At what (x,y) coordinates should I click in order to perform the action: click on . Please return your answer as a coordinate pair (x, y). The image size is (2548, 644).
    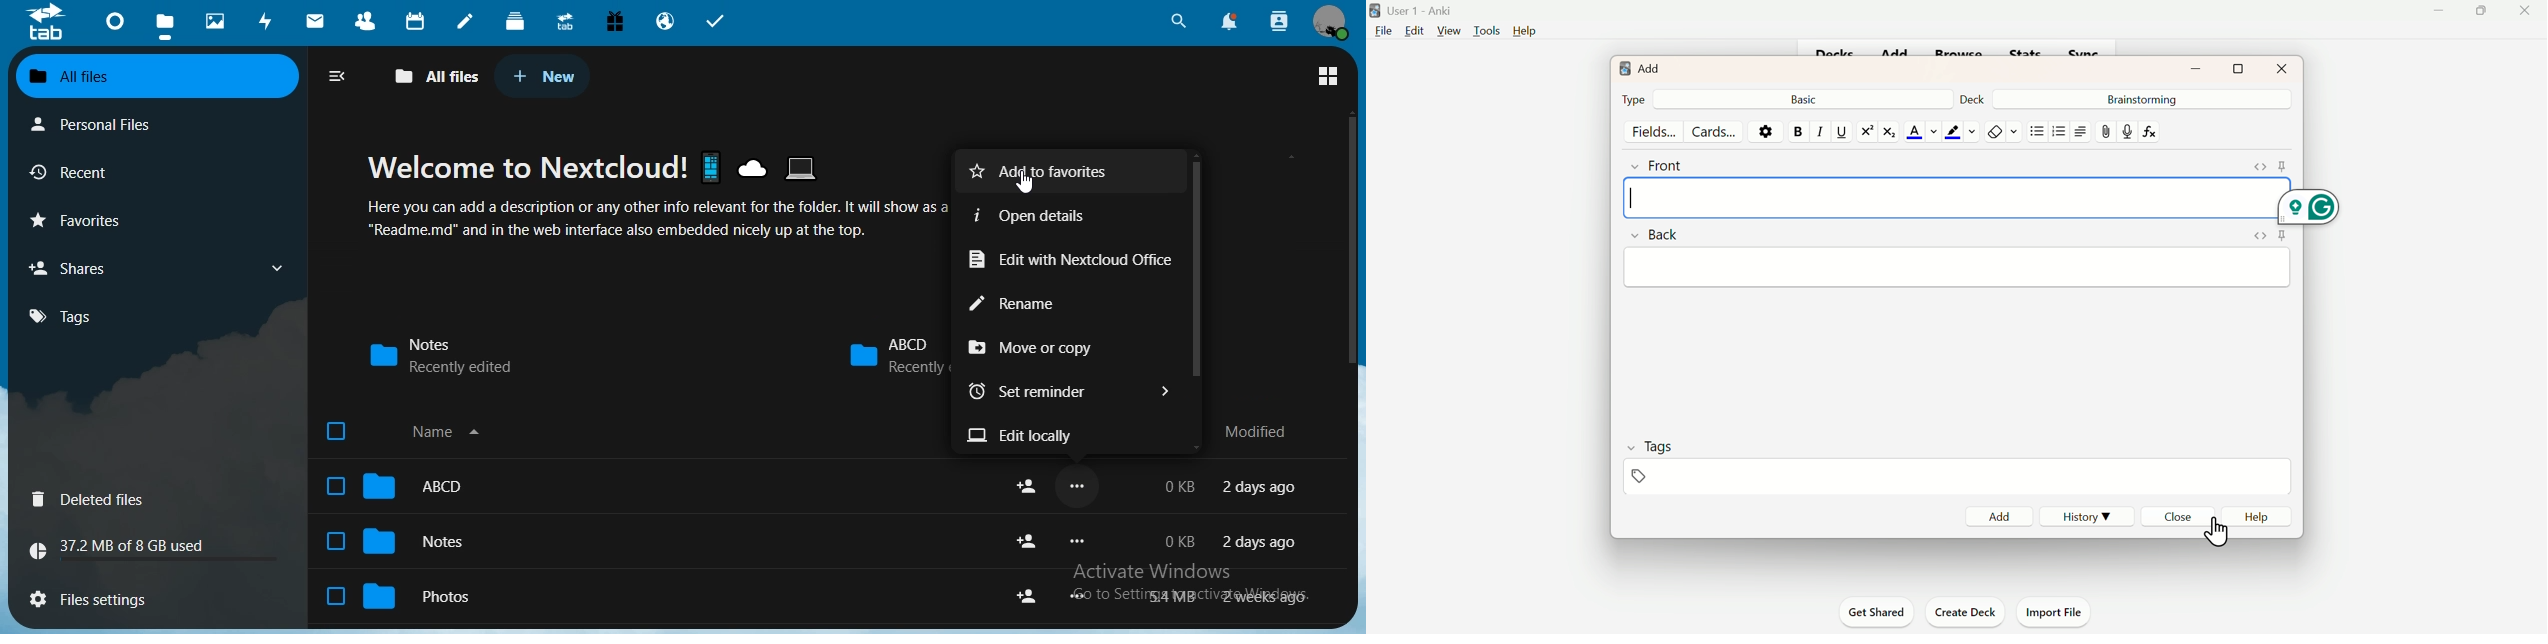
    Looking at the image, I should click on (1868, 130).